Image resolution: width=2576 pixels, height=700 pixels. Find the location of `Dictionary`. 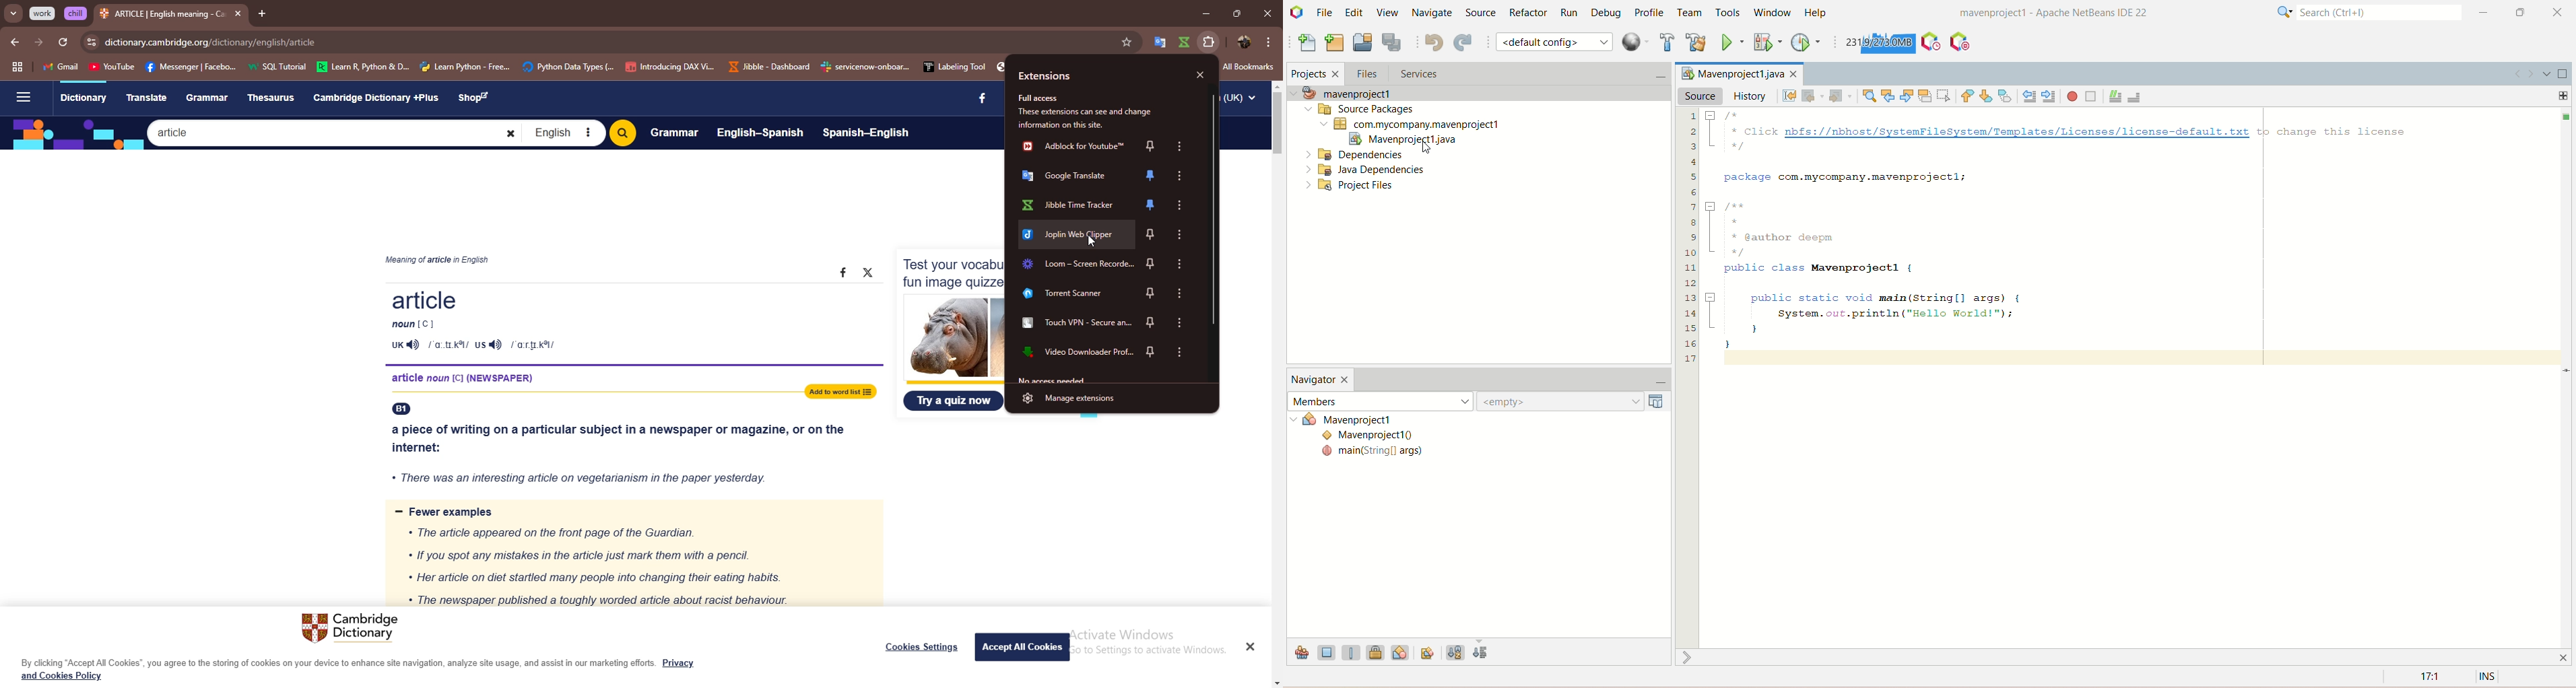

Dictionary is located at coordinates (83, 99).